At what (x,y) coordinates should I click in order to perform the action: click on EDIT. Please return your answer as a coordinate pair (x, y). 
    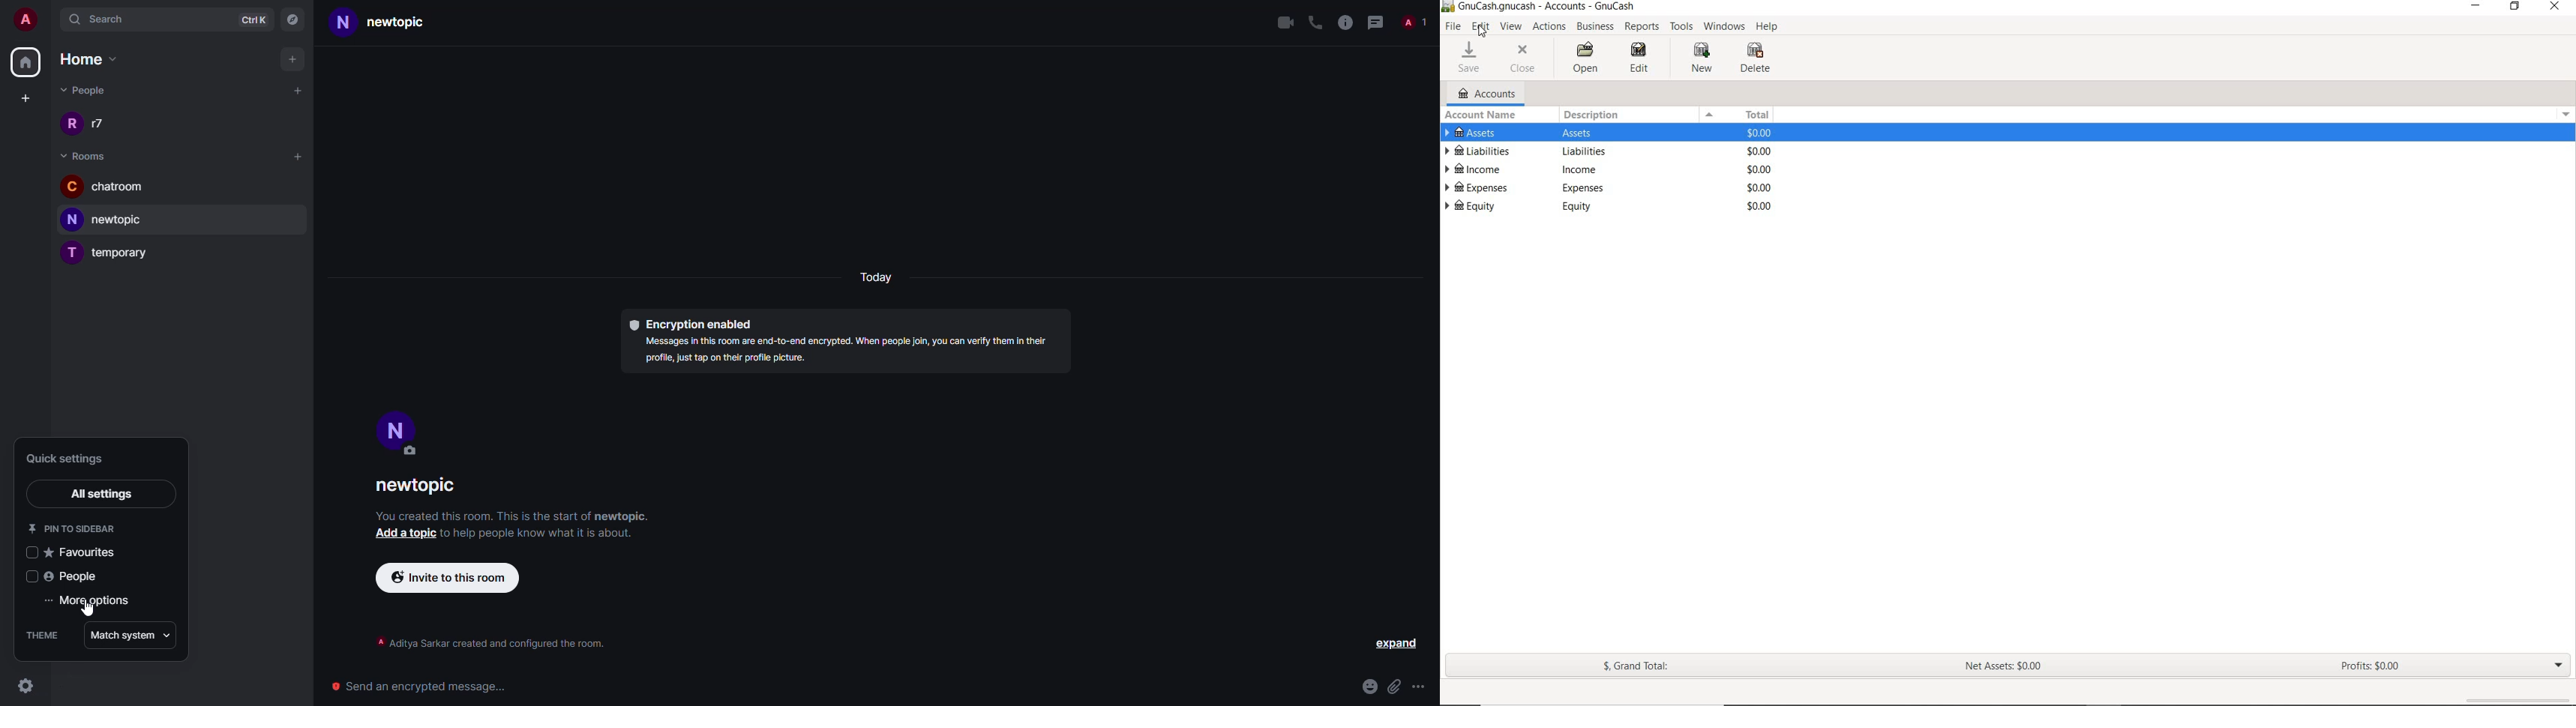
    Looking at the image, I should click on (1644, 60).